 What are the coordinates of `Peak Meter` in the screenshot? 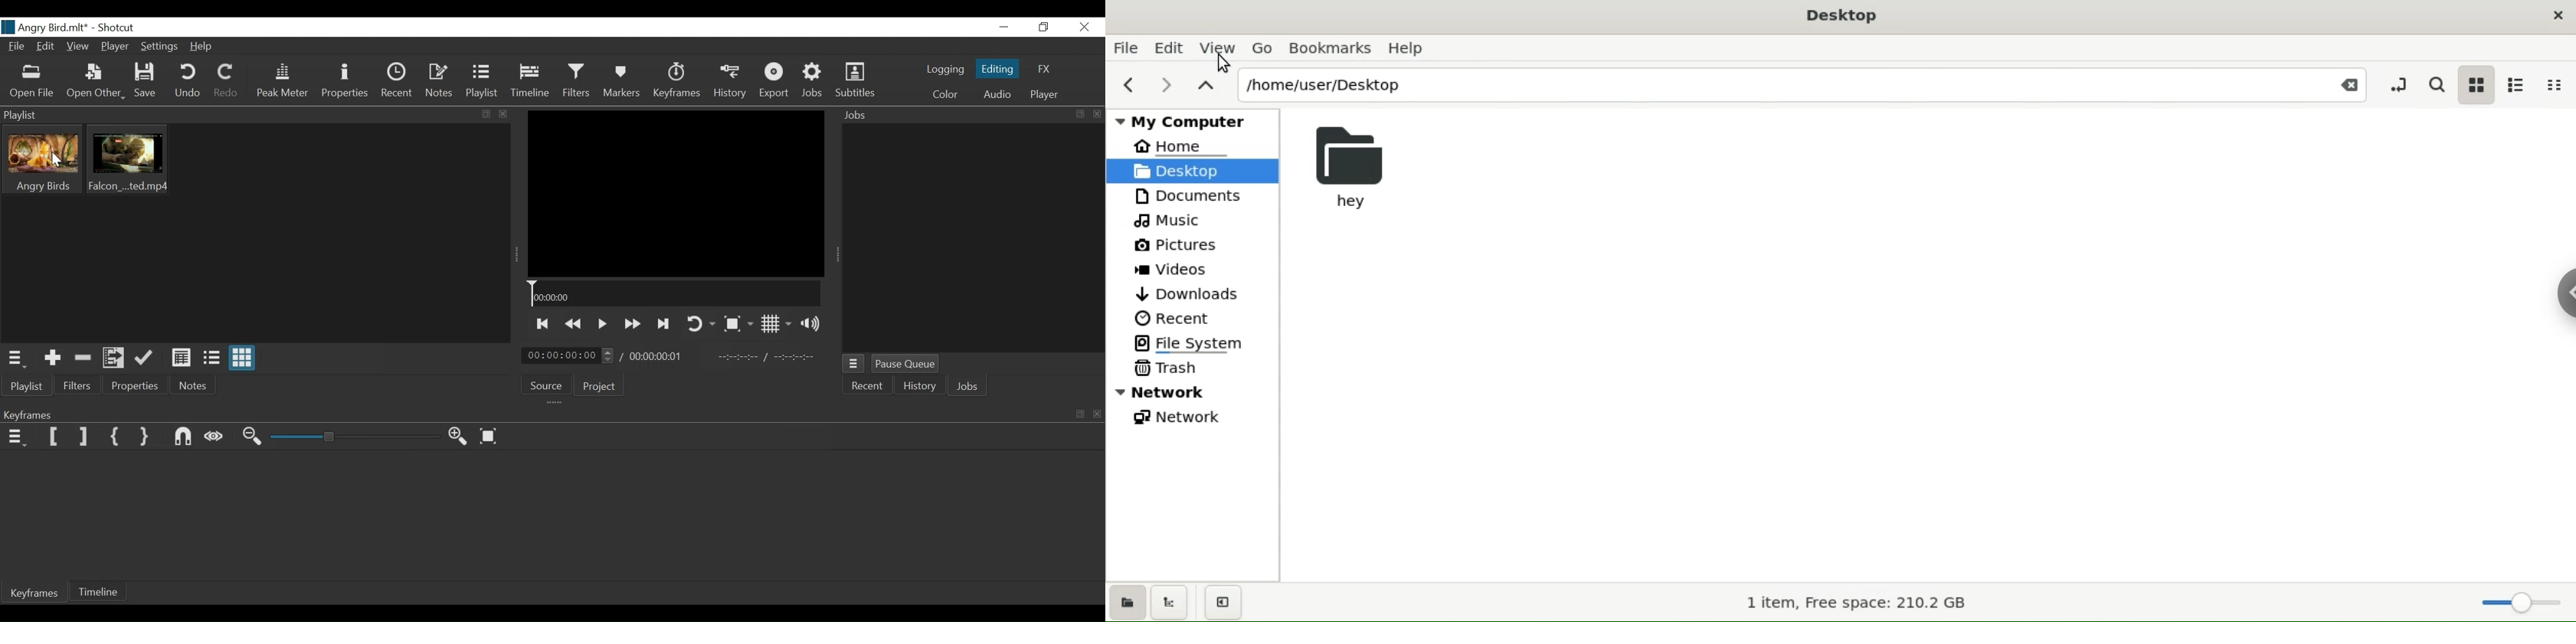 It's located at (282, 82).